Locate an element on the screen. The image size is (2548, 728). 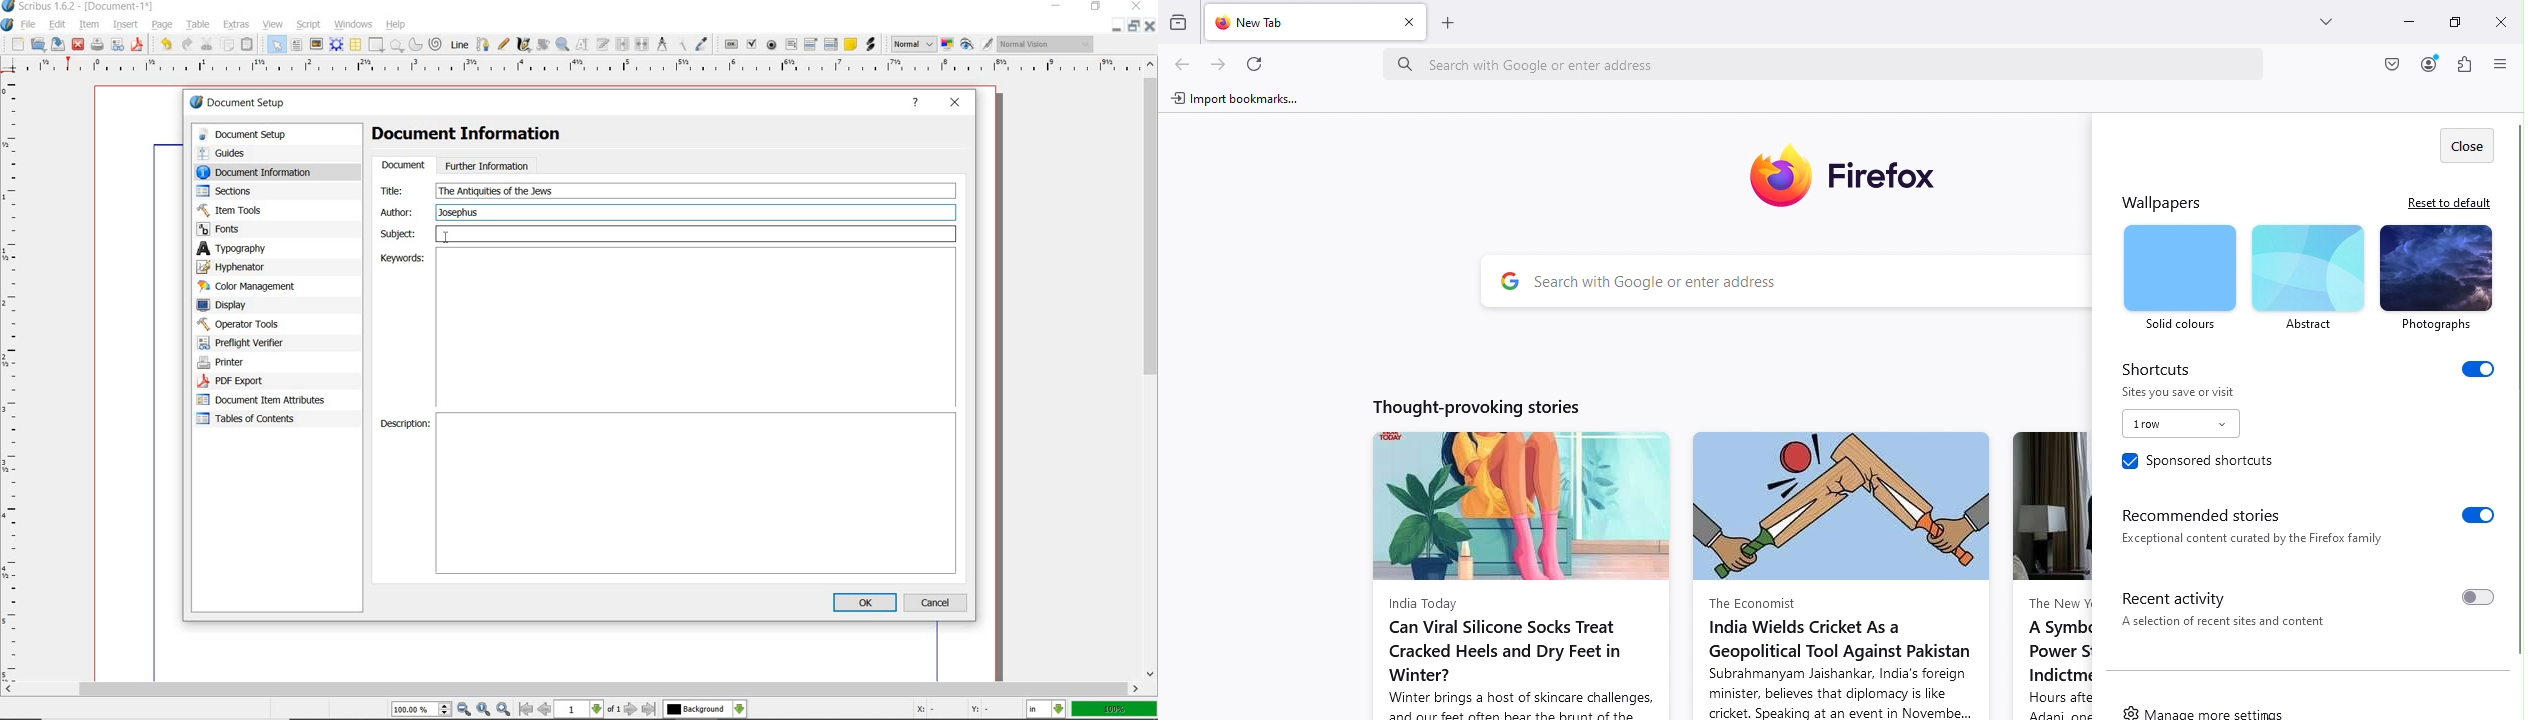
cursor is located at coordinates (446, 239).